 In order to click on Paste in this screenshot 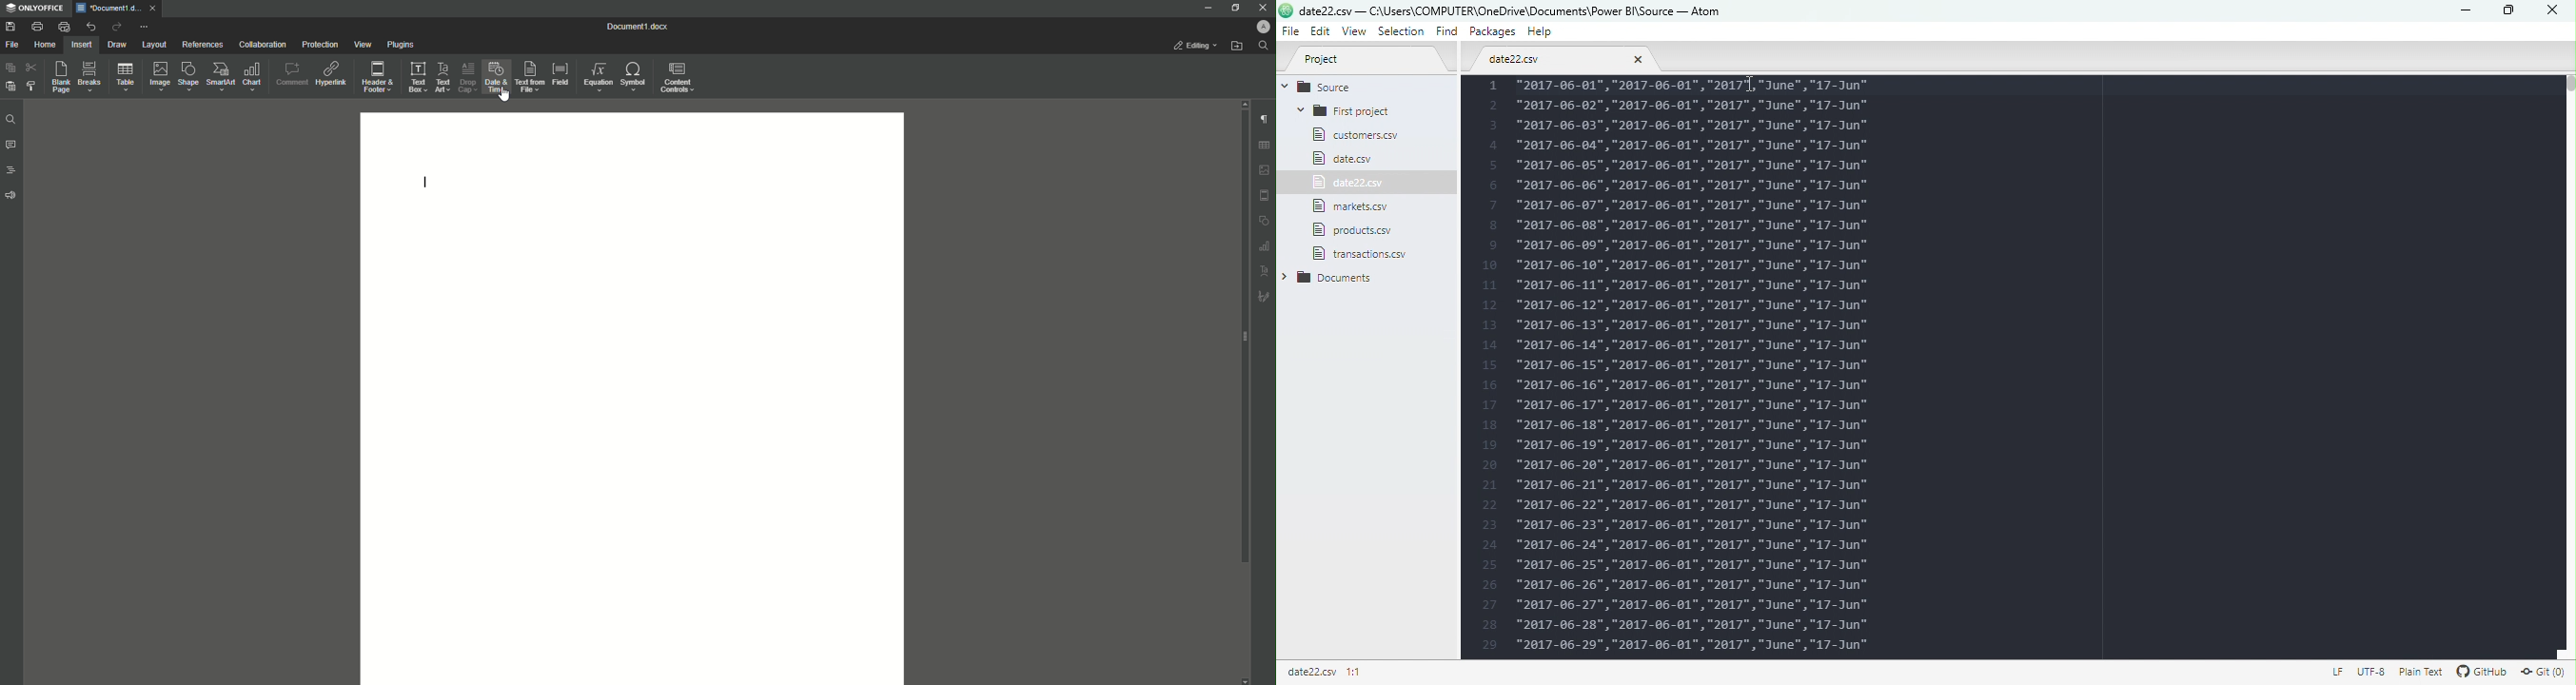, I will do `click(9, 68)`.